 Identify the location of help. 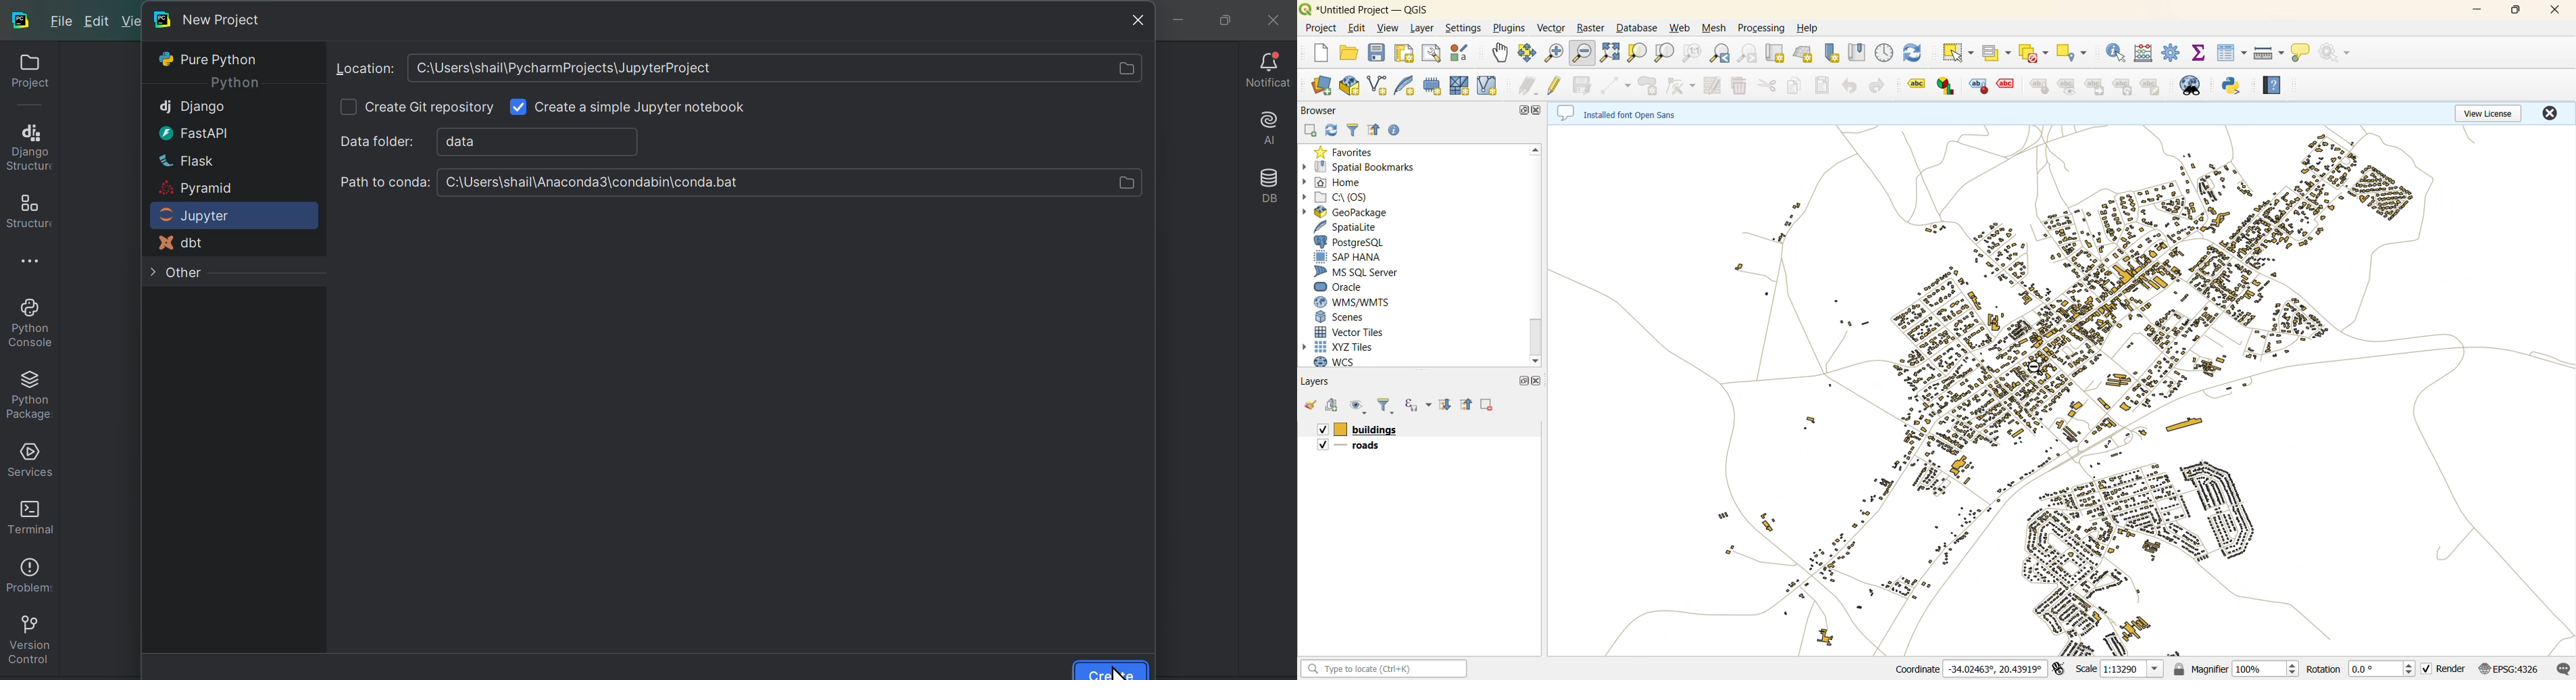
(2273, 87).